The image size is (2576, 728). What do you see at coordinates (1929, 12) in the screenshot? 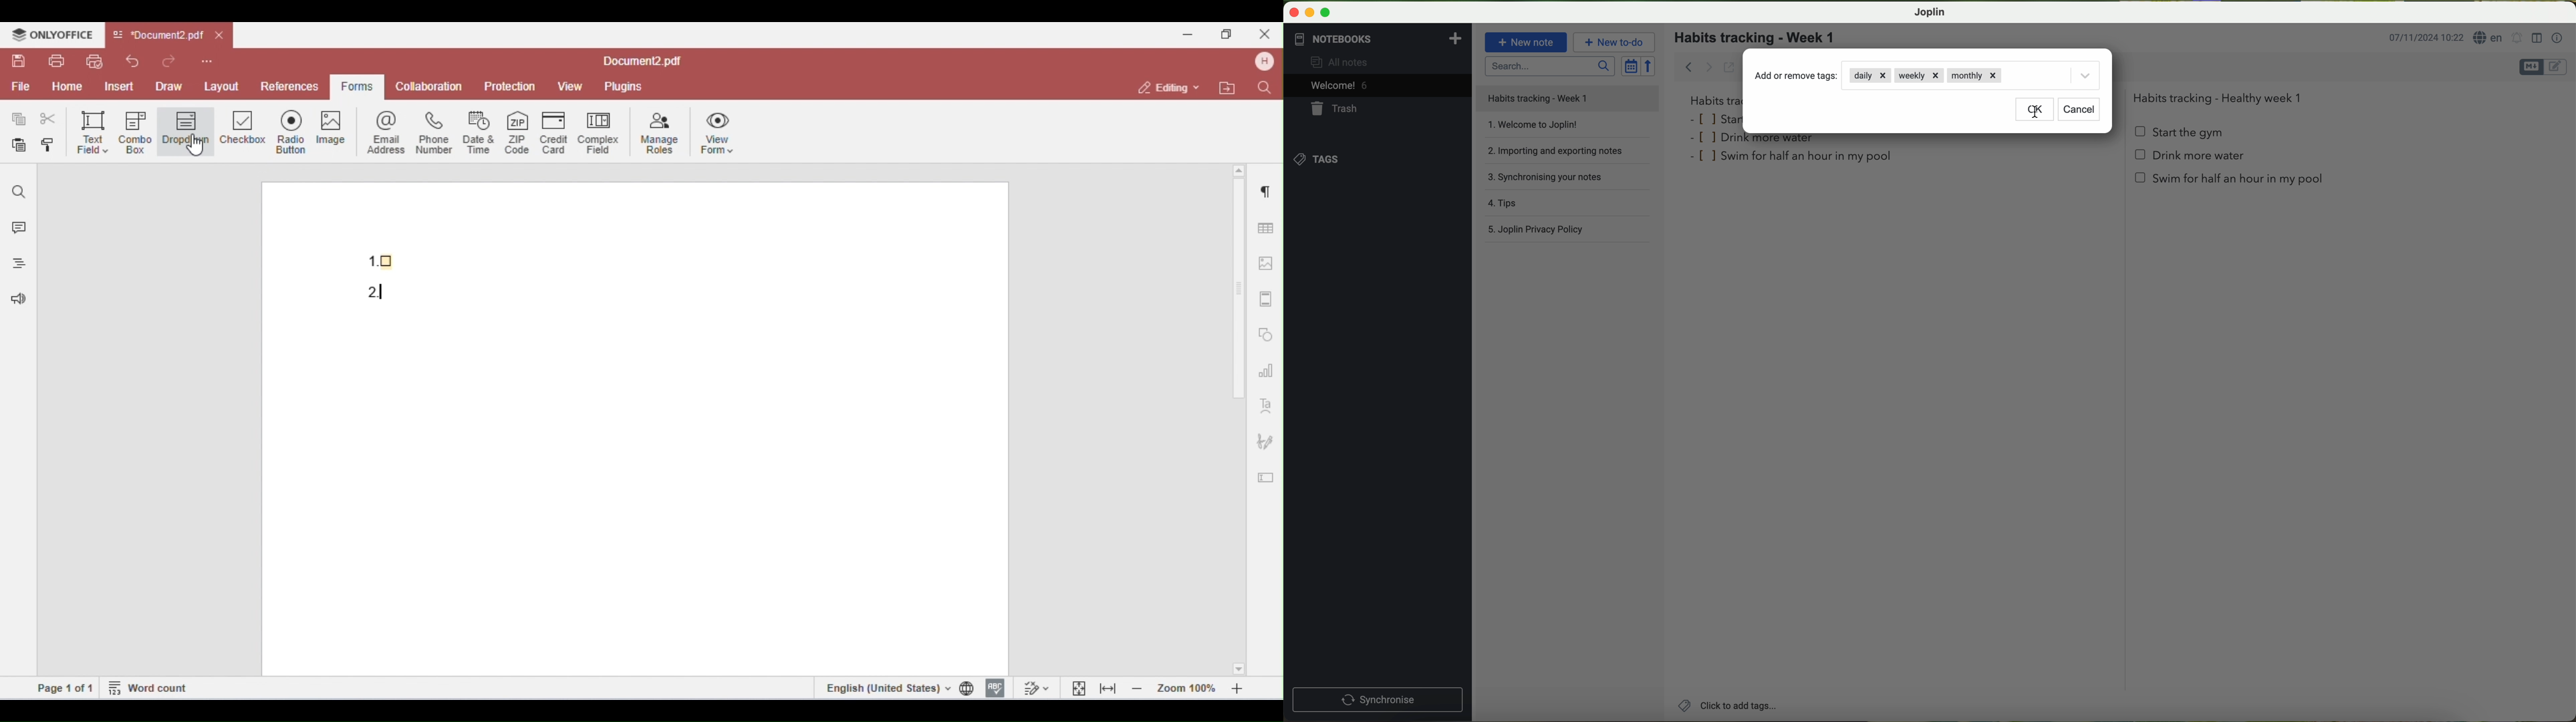
I see `Joplin` at bounding box center [1929, 12].